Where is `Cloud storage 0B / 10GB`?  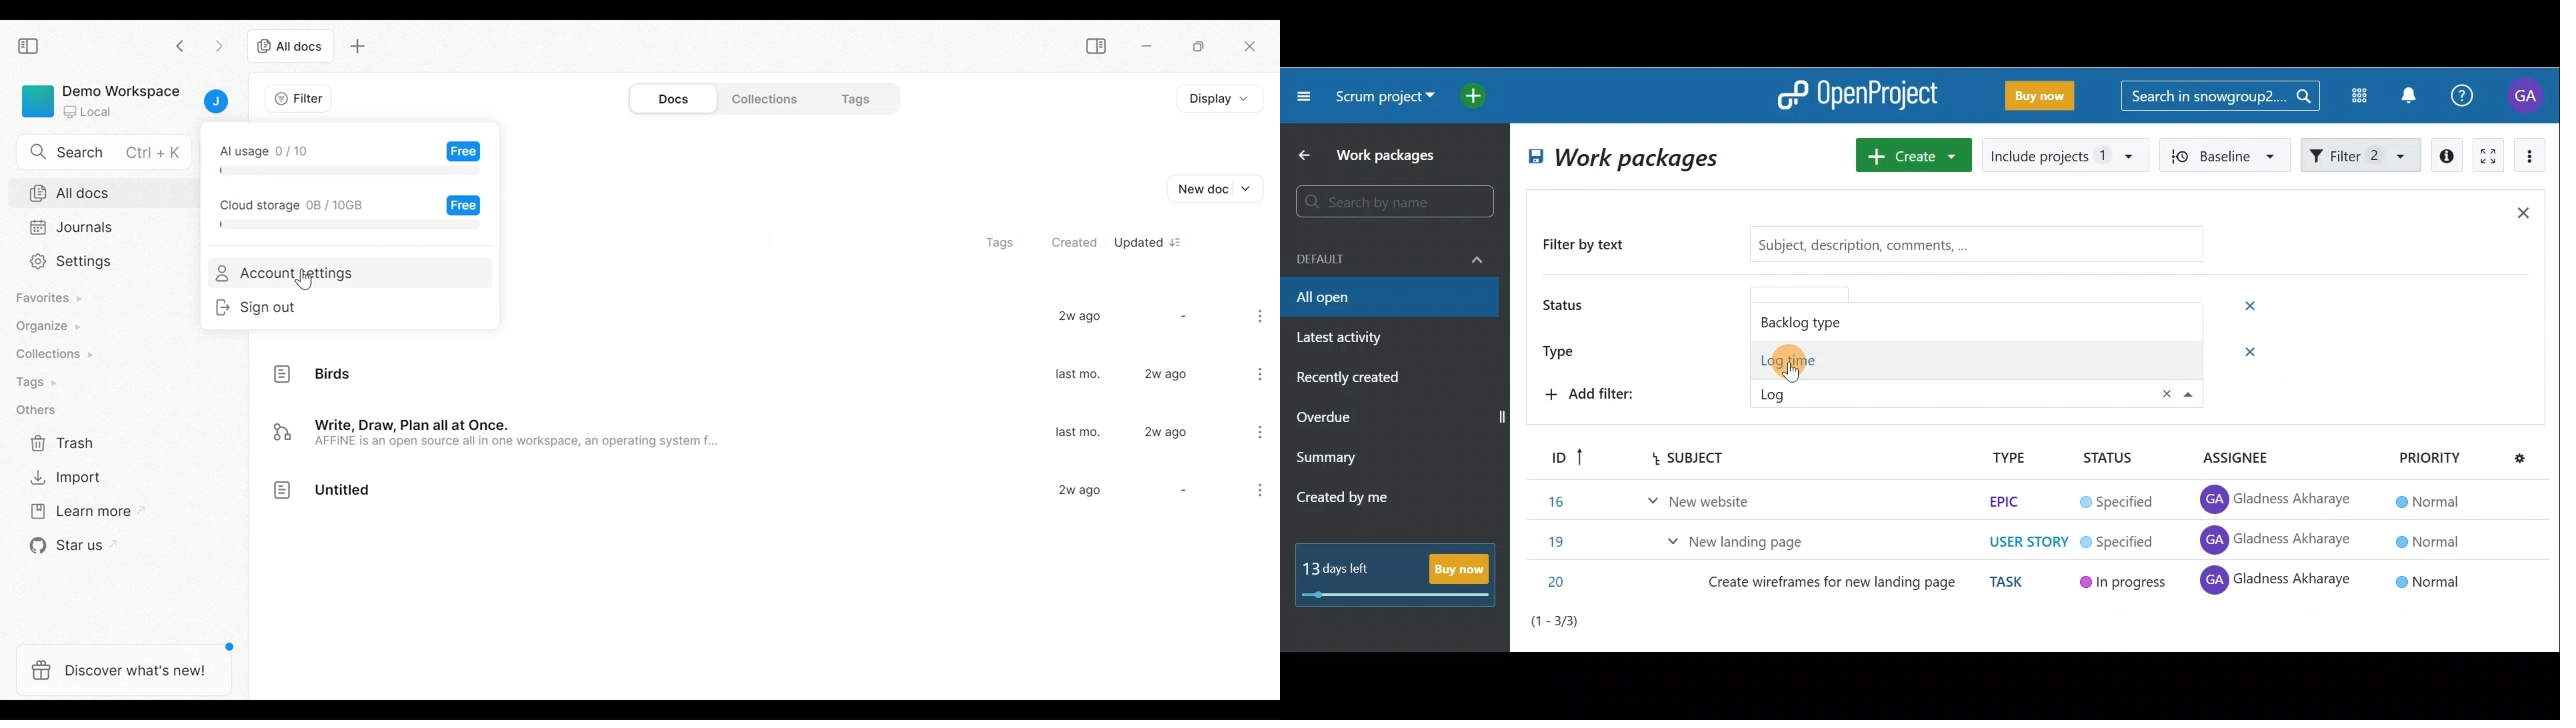
Cloud storage 0B / 10GB is located at coordinates (290, 203).